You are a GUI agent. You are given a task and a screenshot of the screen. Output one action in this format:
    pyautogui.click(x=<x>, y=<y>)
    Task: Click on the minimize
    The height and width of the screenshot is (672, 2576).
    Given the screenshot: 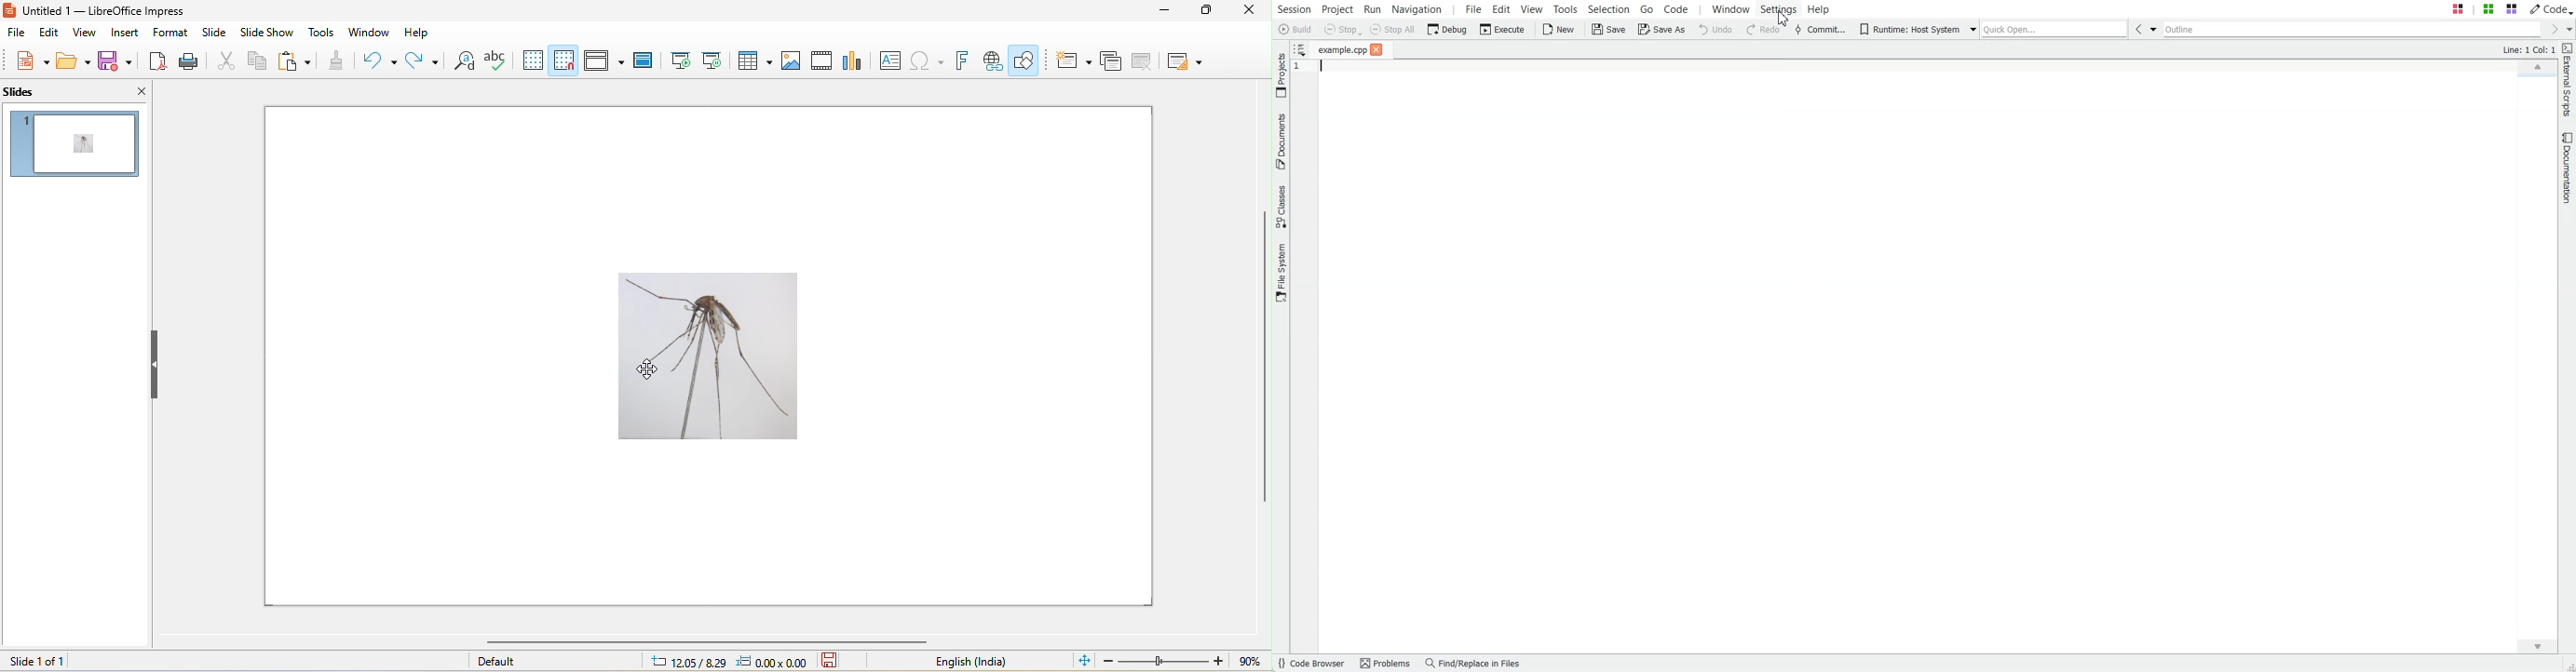 What is the action you would take?
    pyautogui.click(x=1170, y=11)
    